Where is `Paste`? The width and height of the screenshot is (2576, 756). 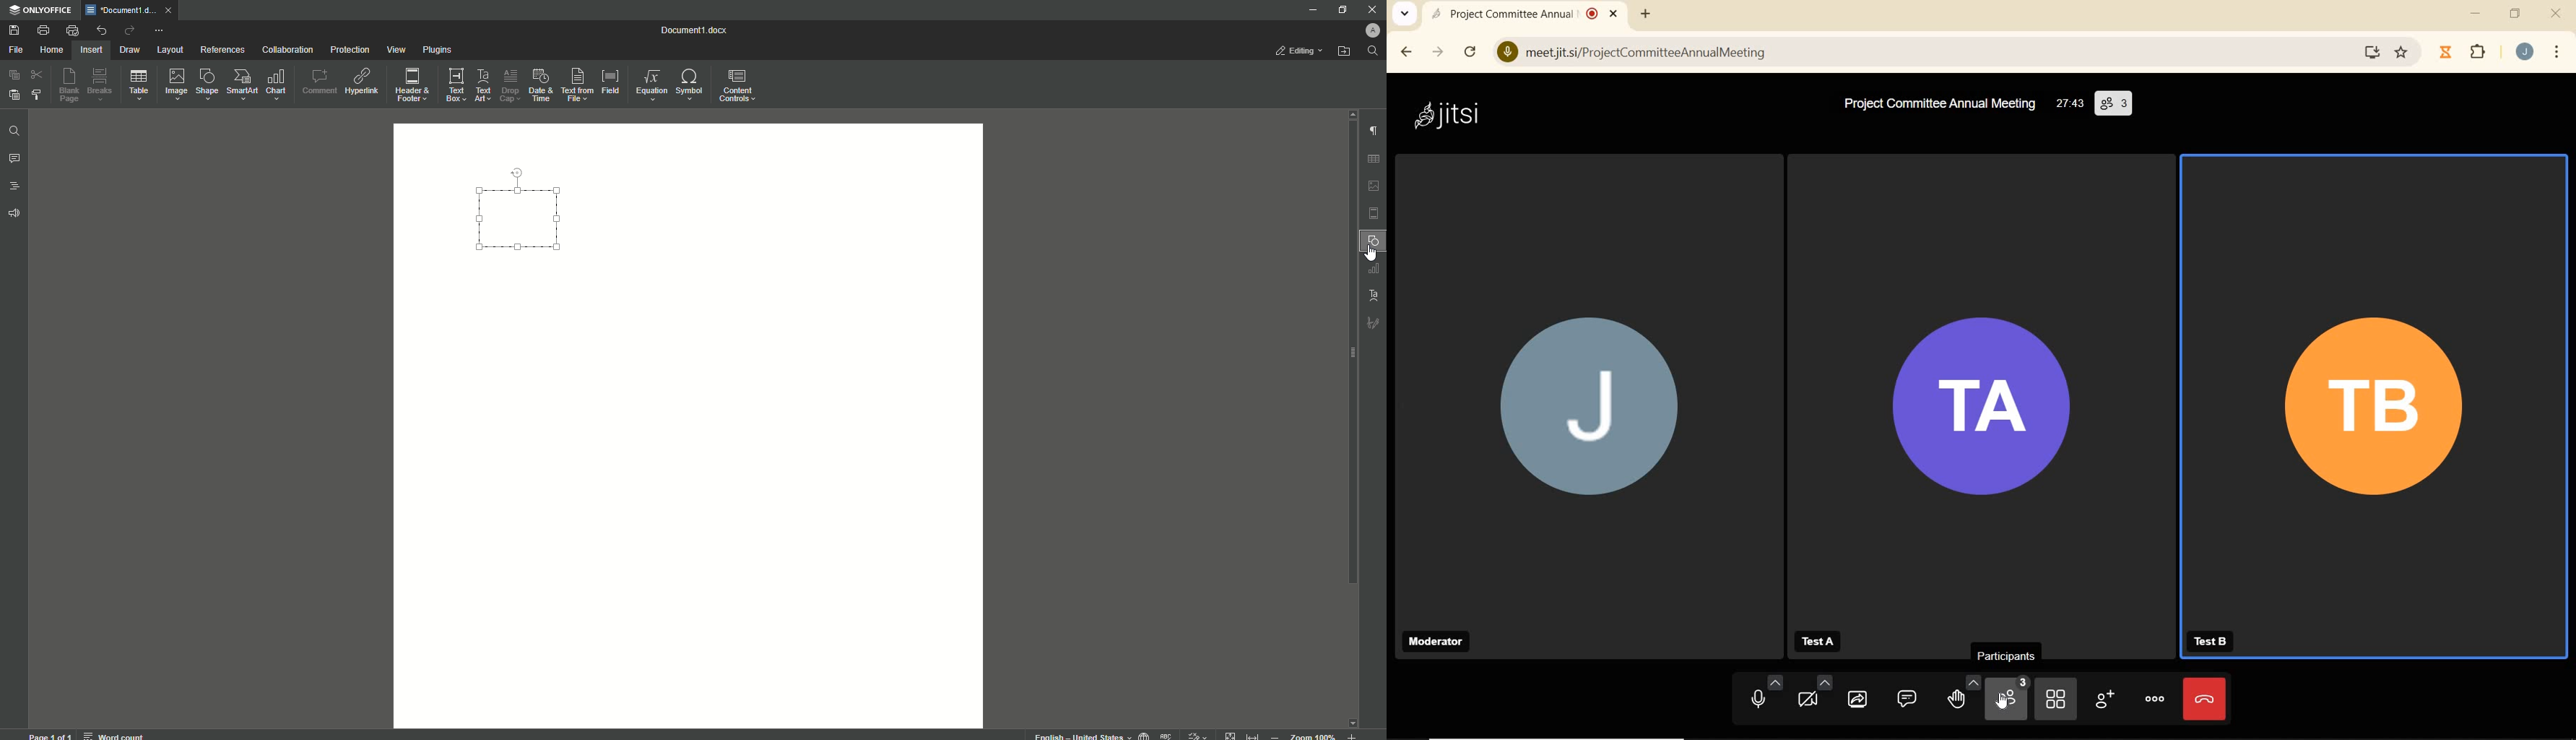 Paste is located at coordinates (13, 94).